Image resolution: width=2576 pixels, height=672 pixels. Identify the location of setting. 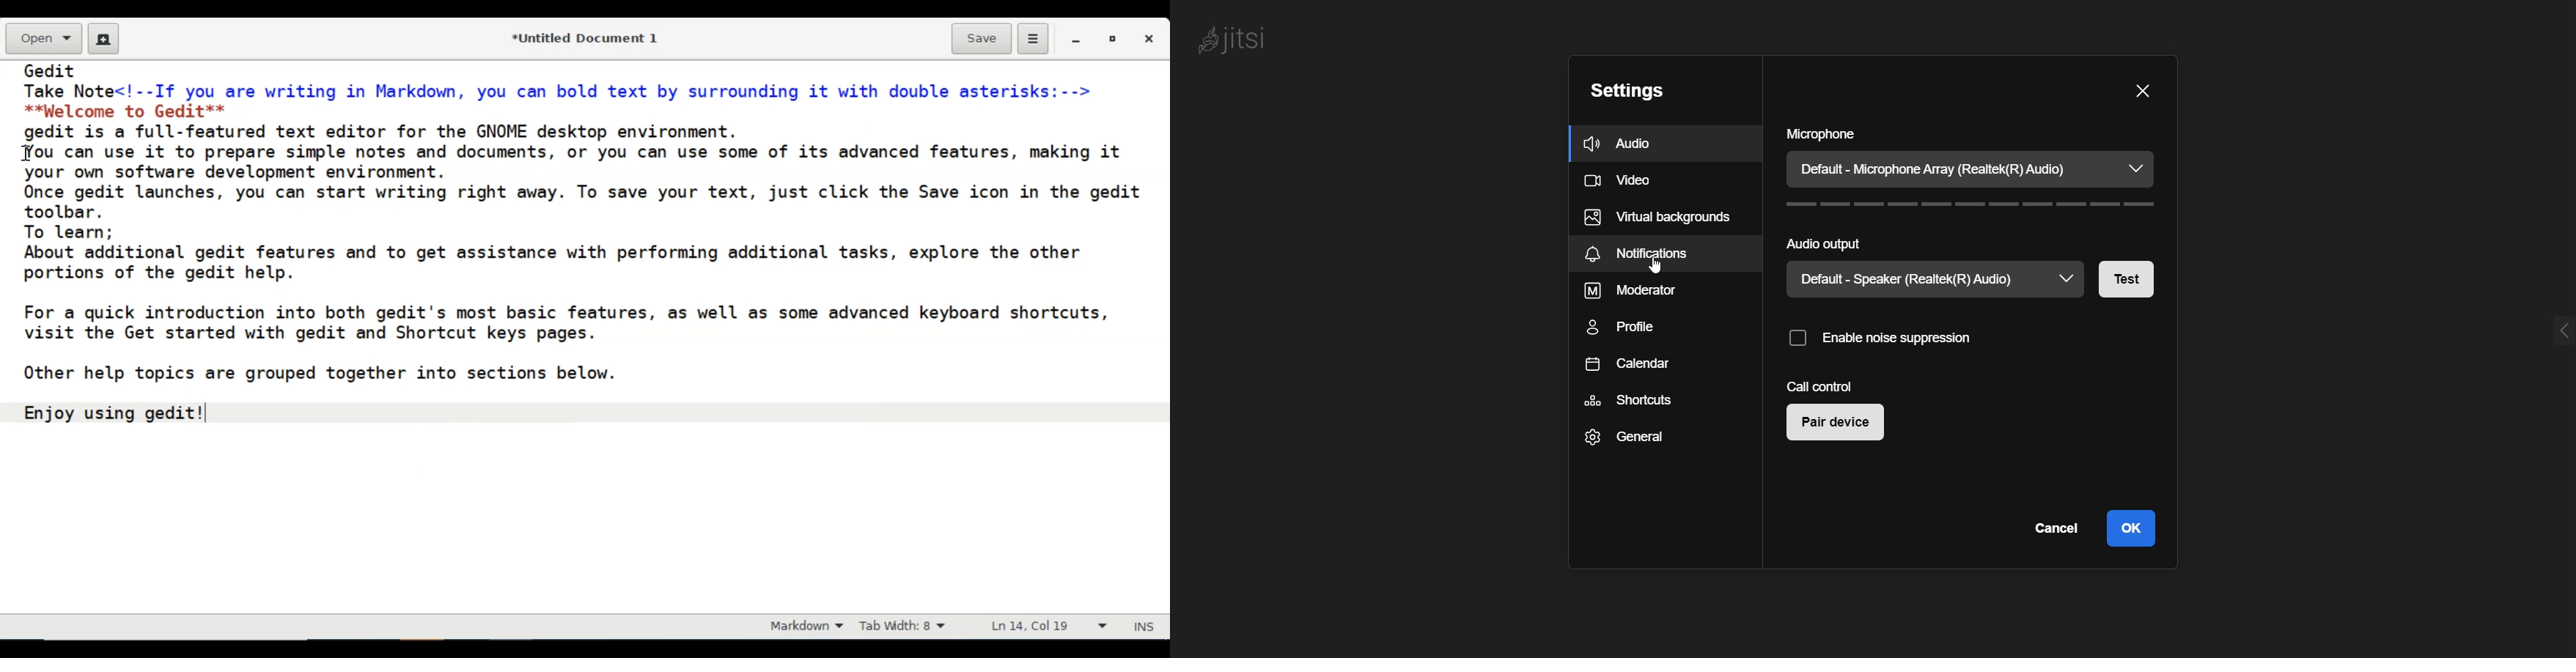
(1631, 92).